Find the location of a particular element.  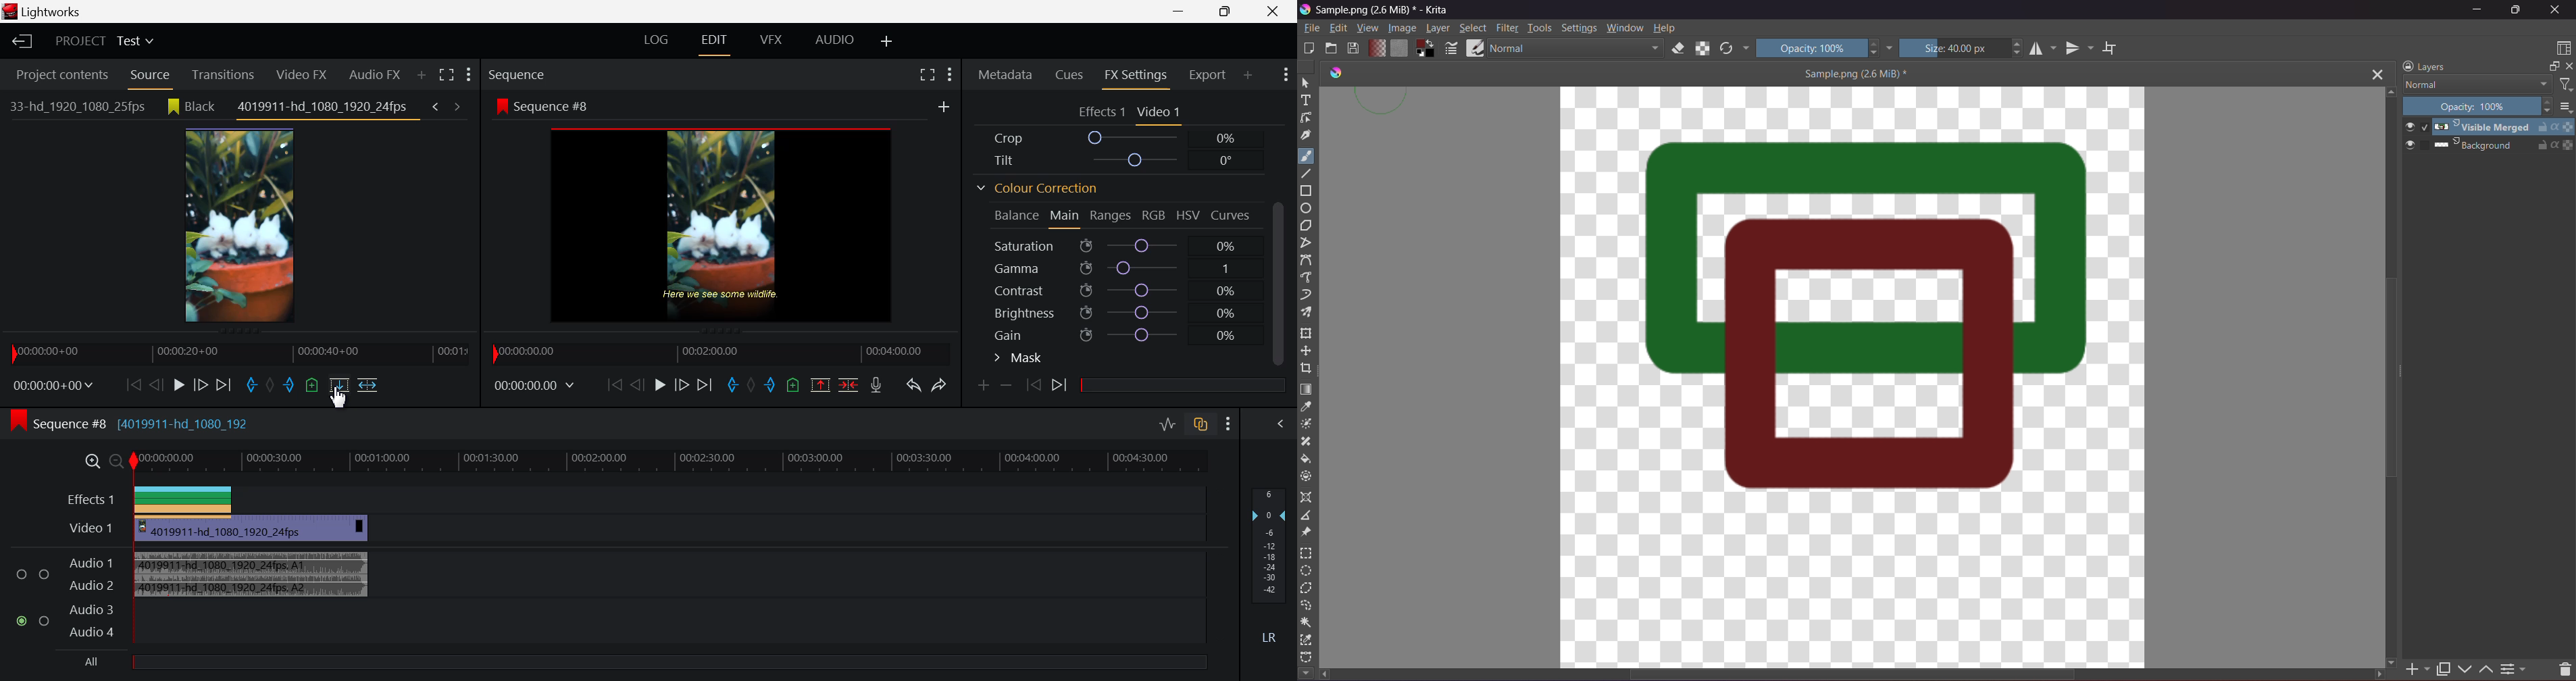

Polygon is located at coordinates (1310, 226).